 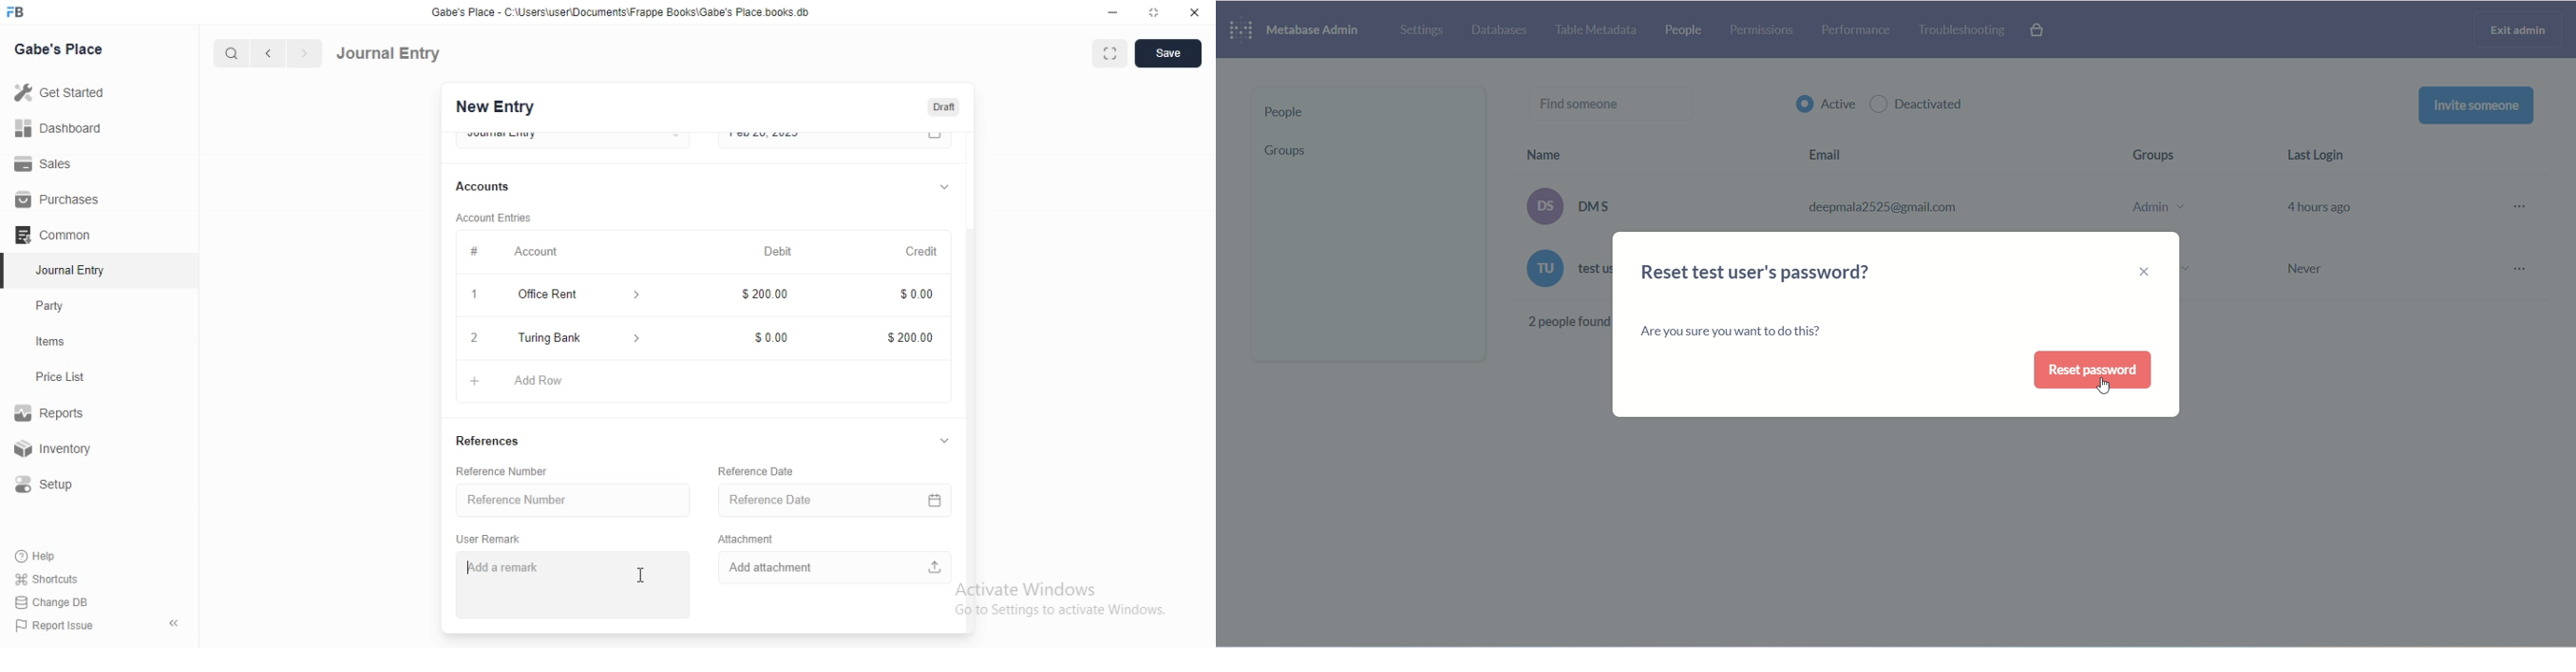 What do you see at coordinates (2097, 372) in the screenshot?
I see `reset password` at bounding box center [2097, 372].